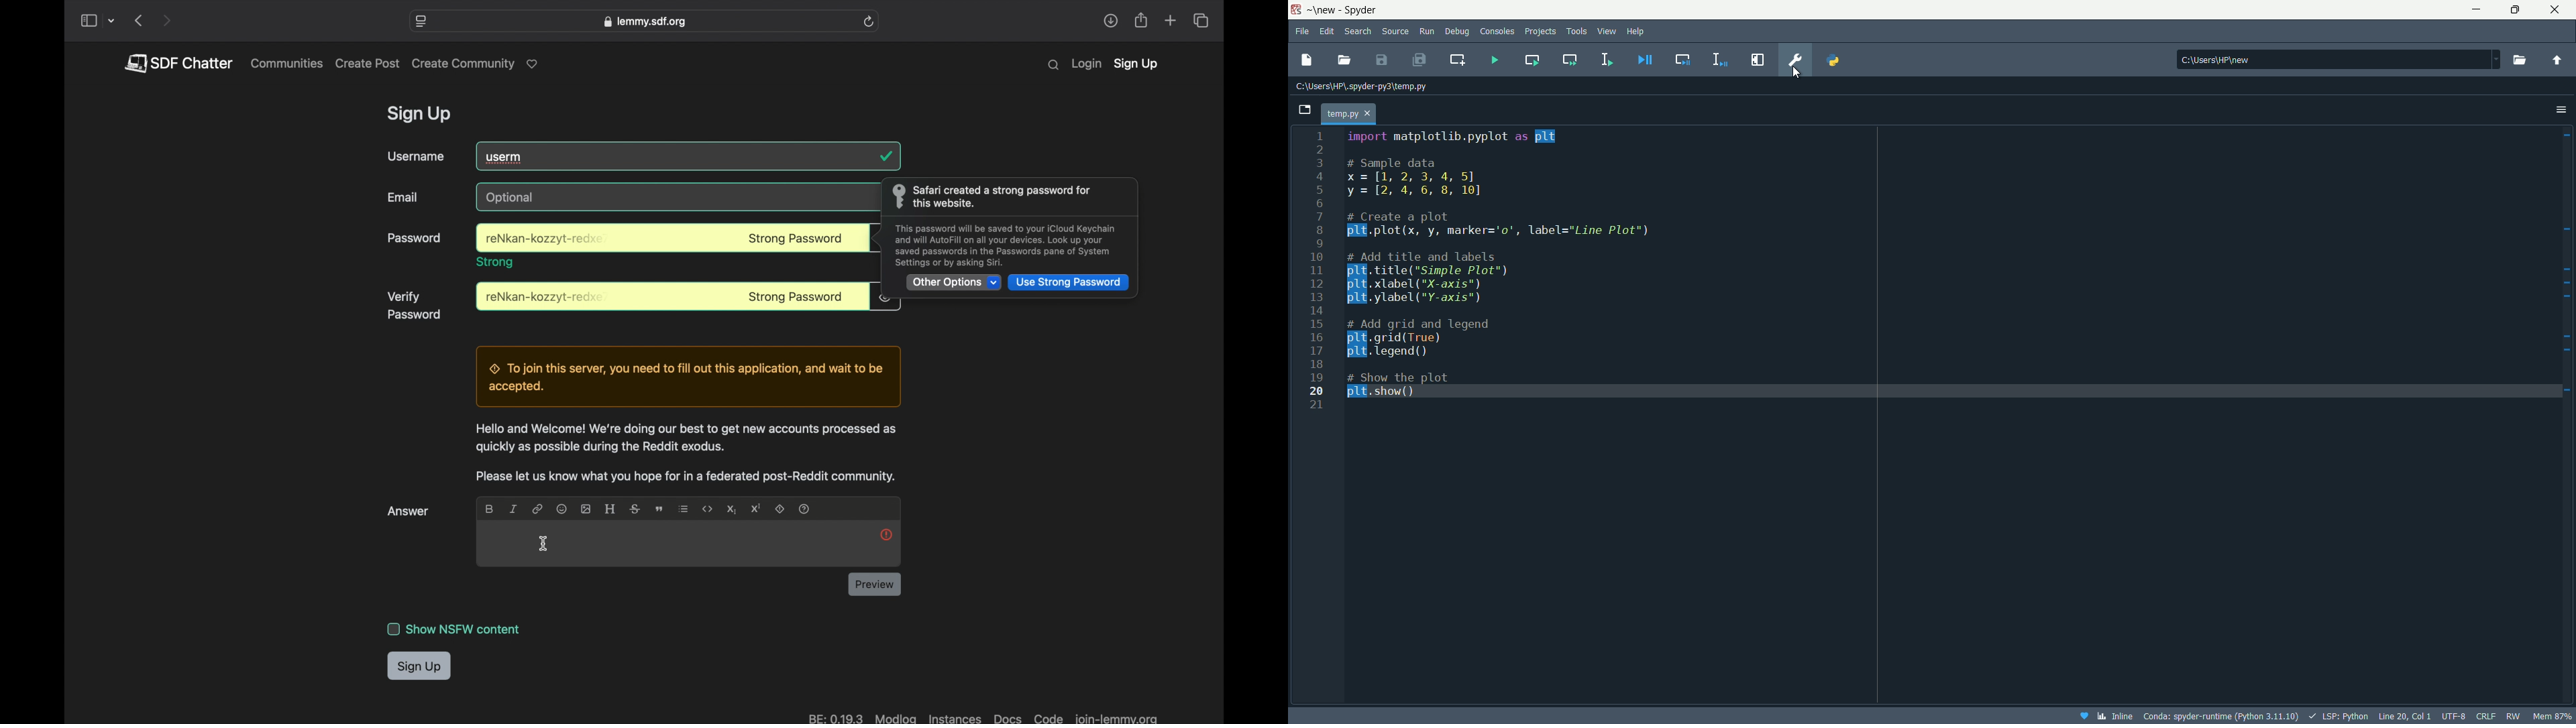 This screenshot has width=2576, height=728. I want to click on new file, so click(1306, 113).